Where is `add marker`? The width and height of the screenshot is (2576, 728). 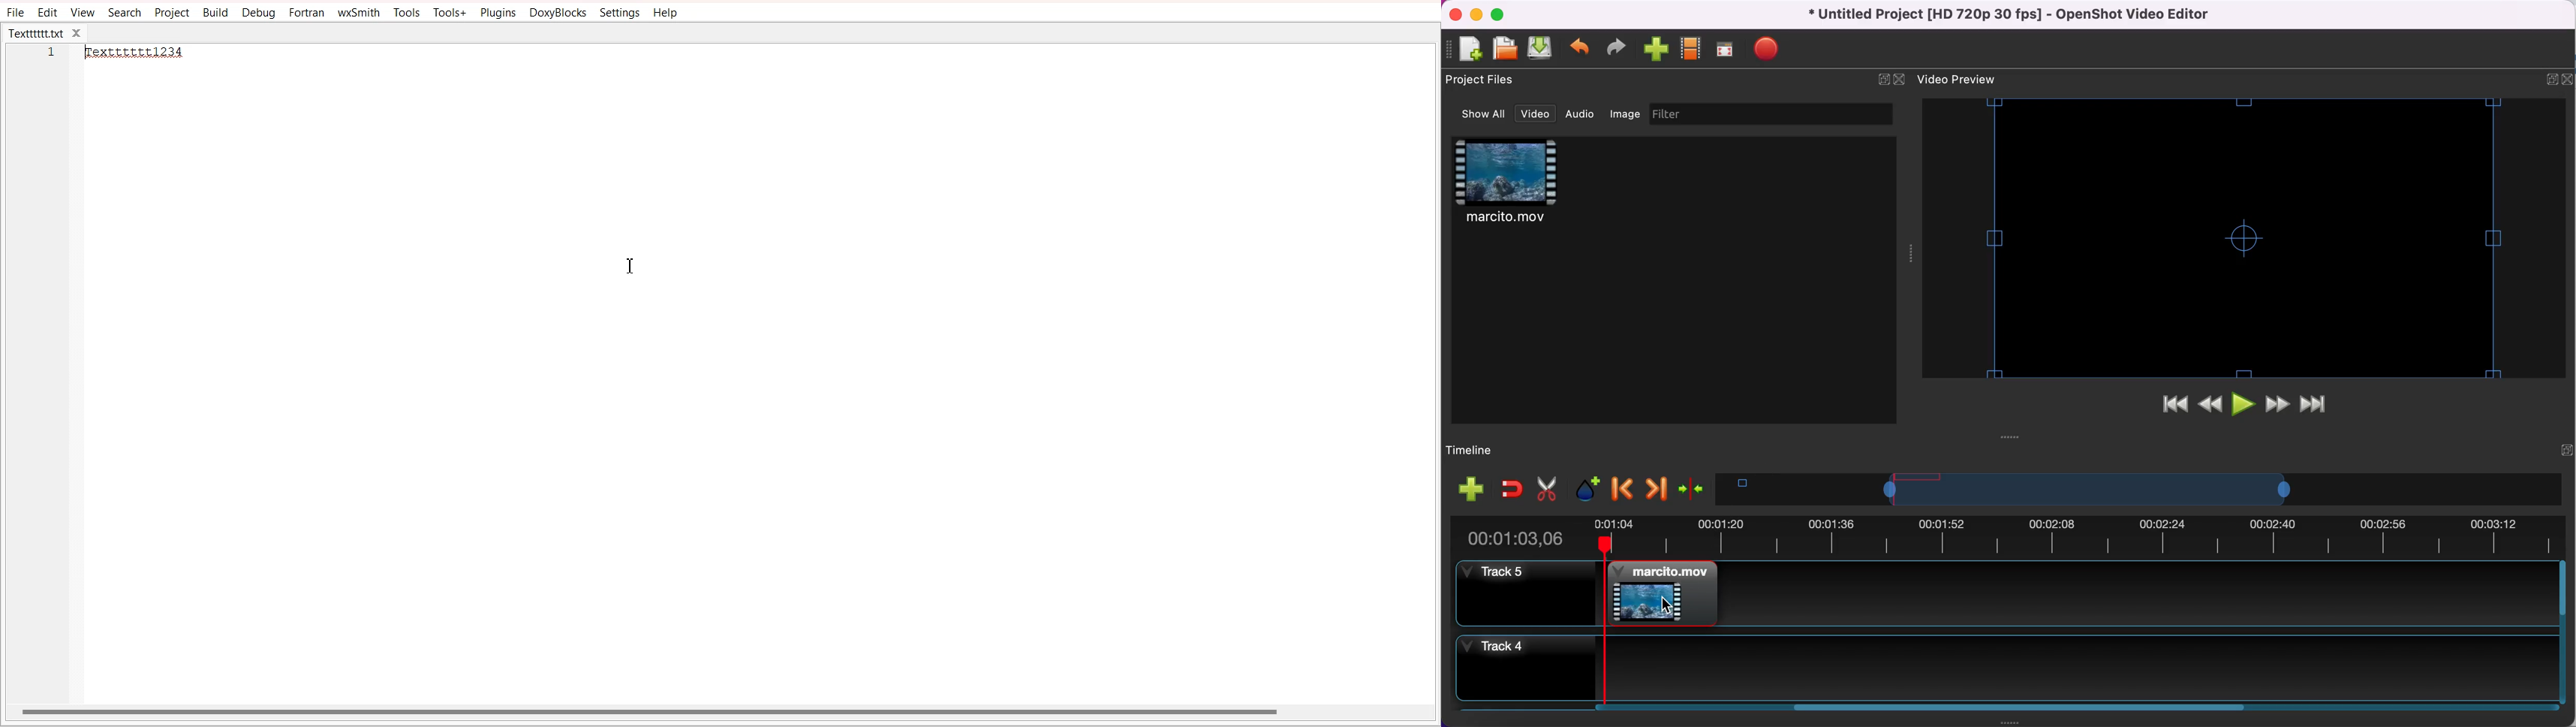 add marker is located at coordinates (1585, 487).